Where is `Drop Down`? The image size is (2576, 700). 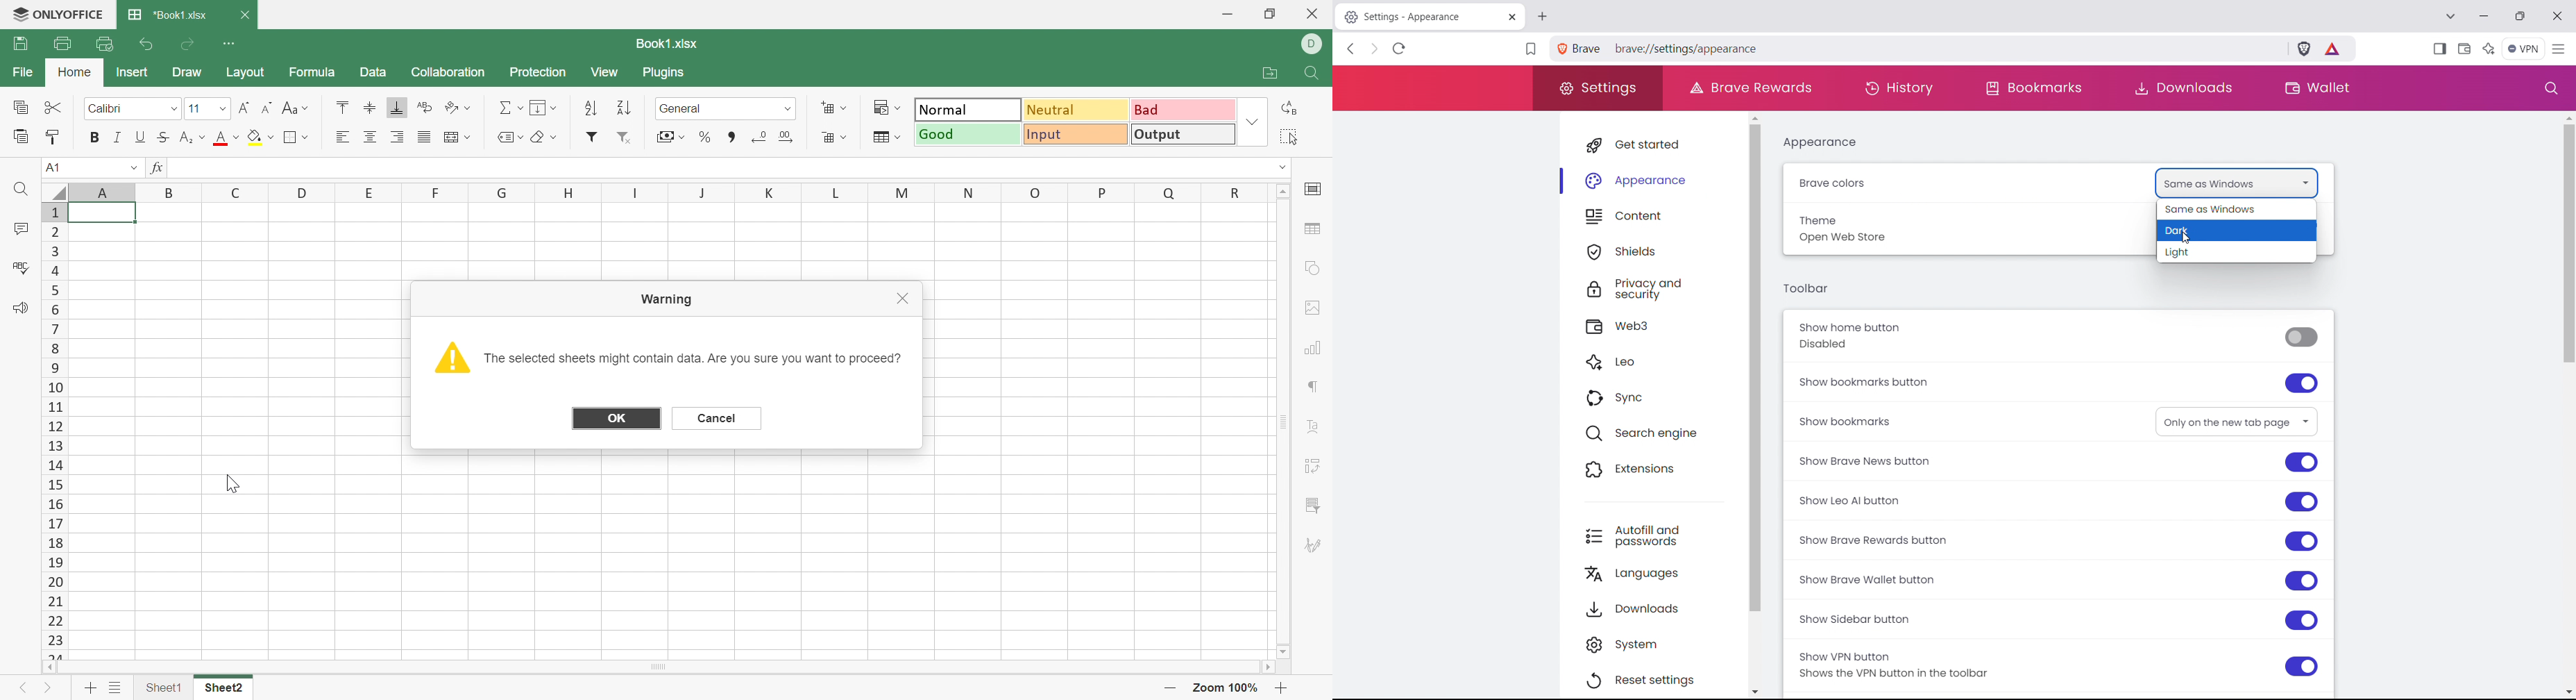
Drop Down is located at coordinates (307, 110).